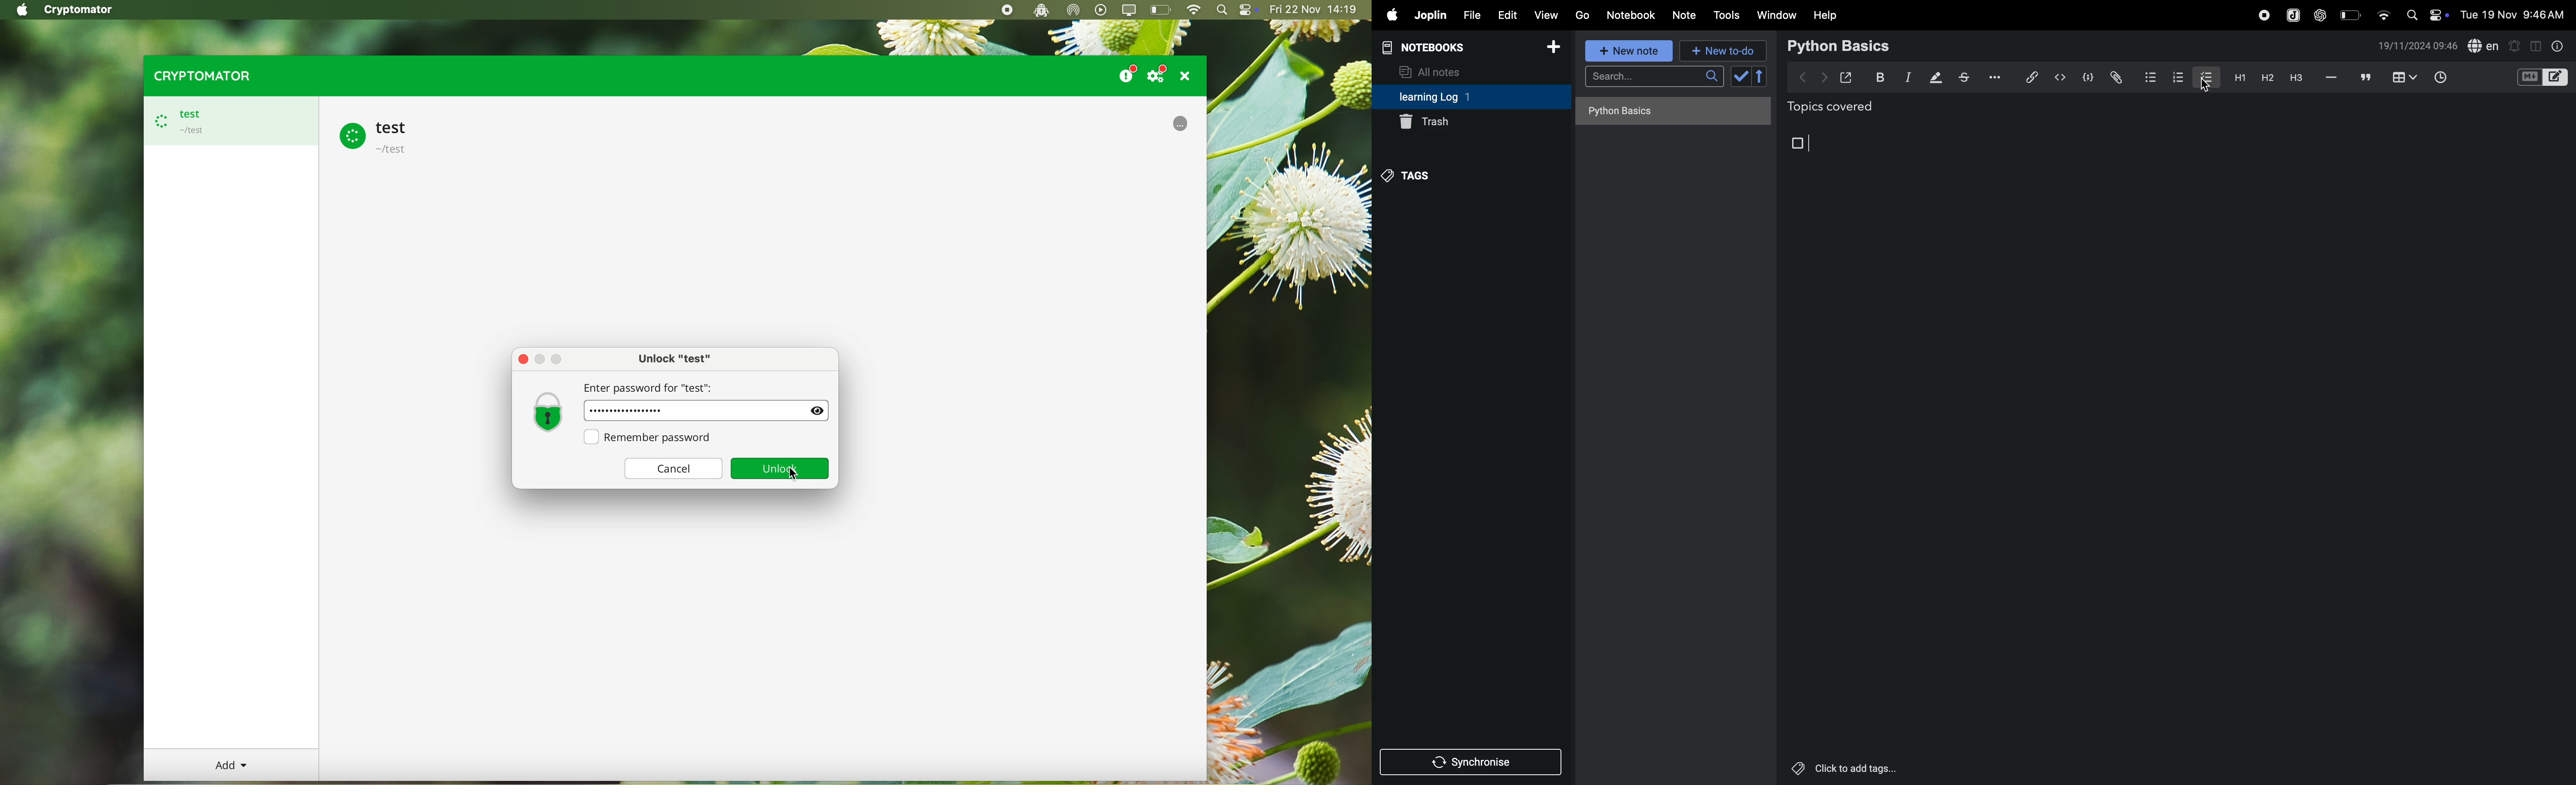 Image resolution: width=2576 pixels, height=812 pixels. I want to click on new to do, so click(1719, 49).